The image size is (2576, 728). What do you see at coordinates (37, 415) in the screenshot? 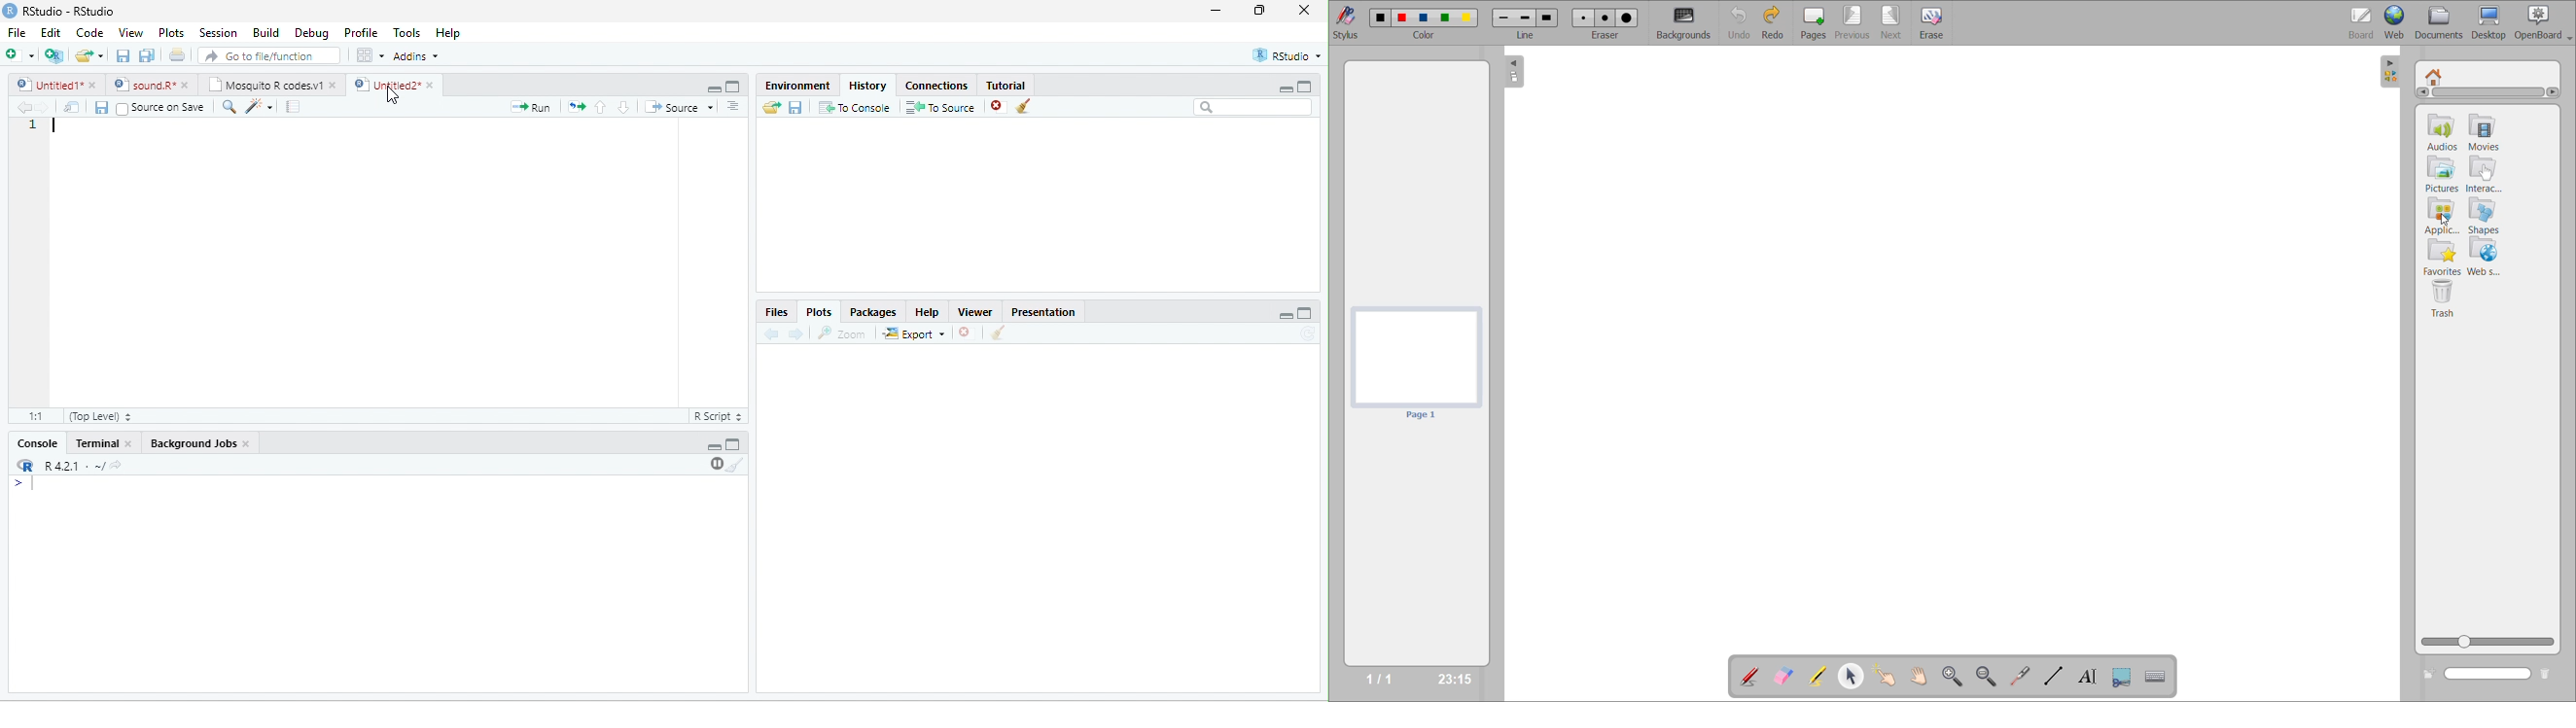
I see `1:1` at bounding box center [37, 415].